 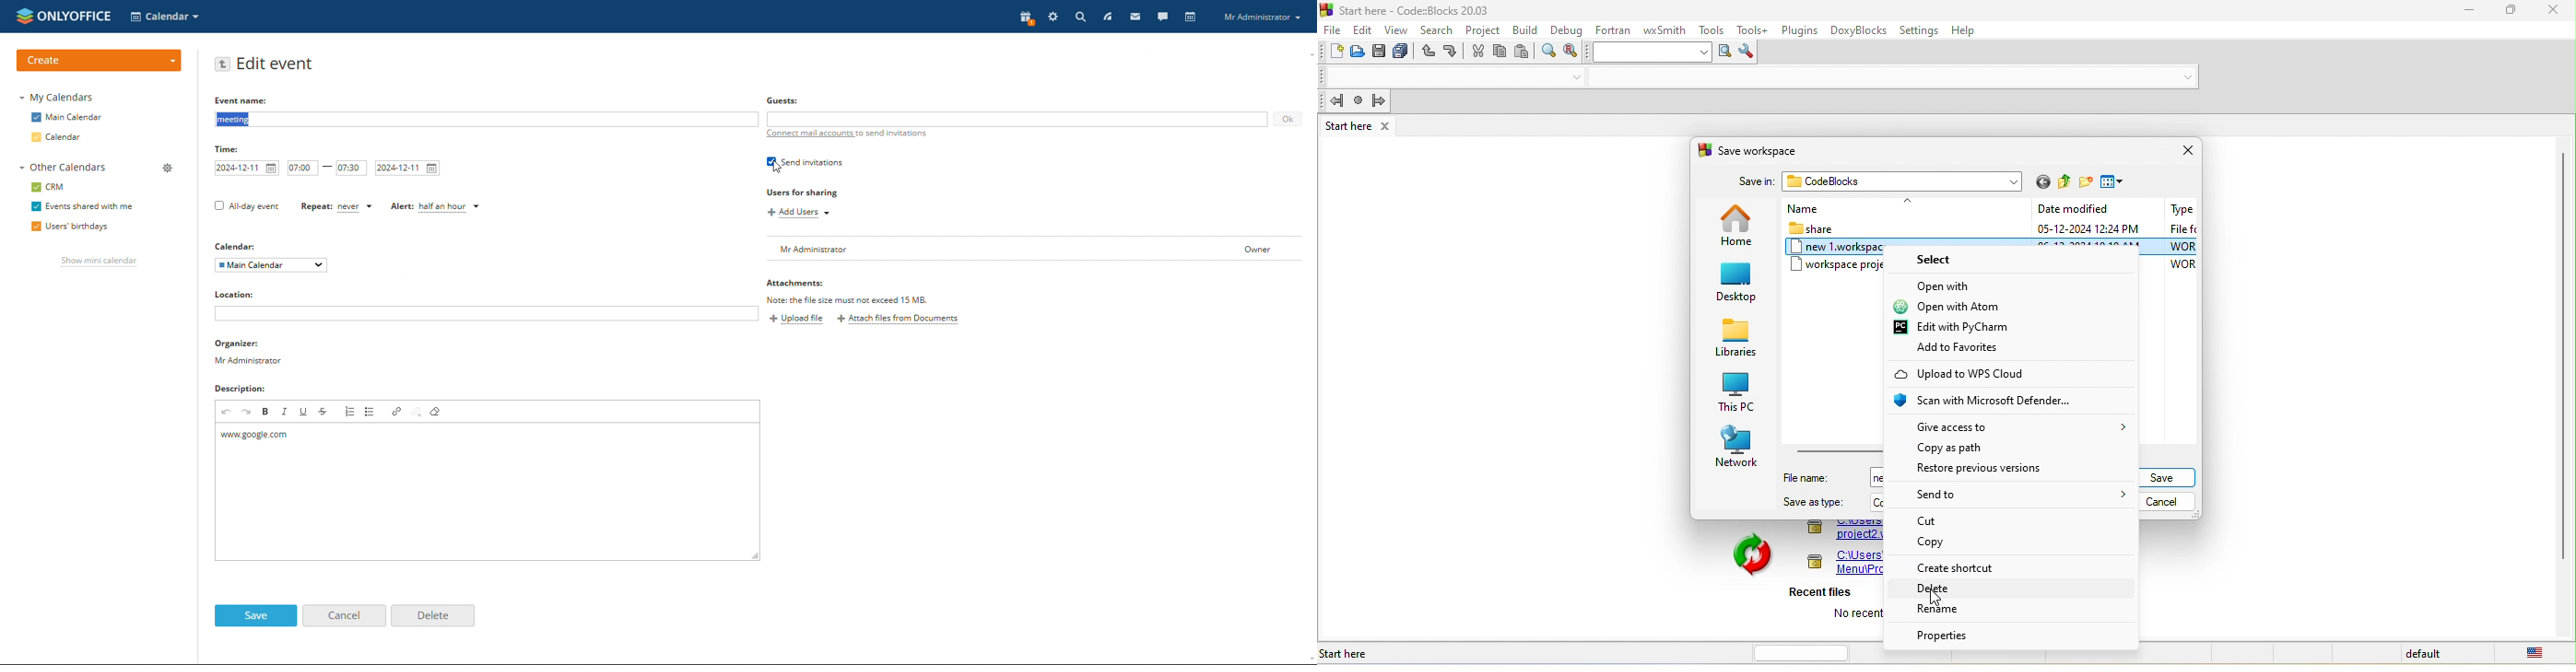 I want to click on give access to, so click(x=2014, y=426).